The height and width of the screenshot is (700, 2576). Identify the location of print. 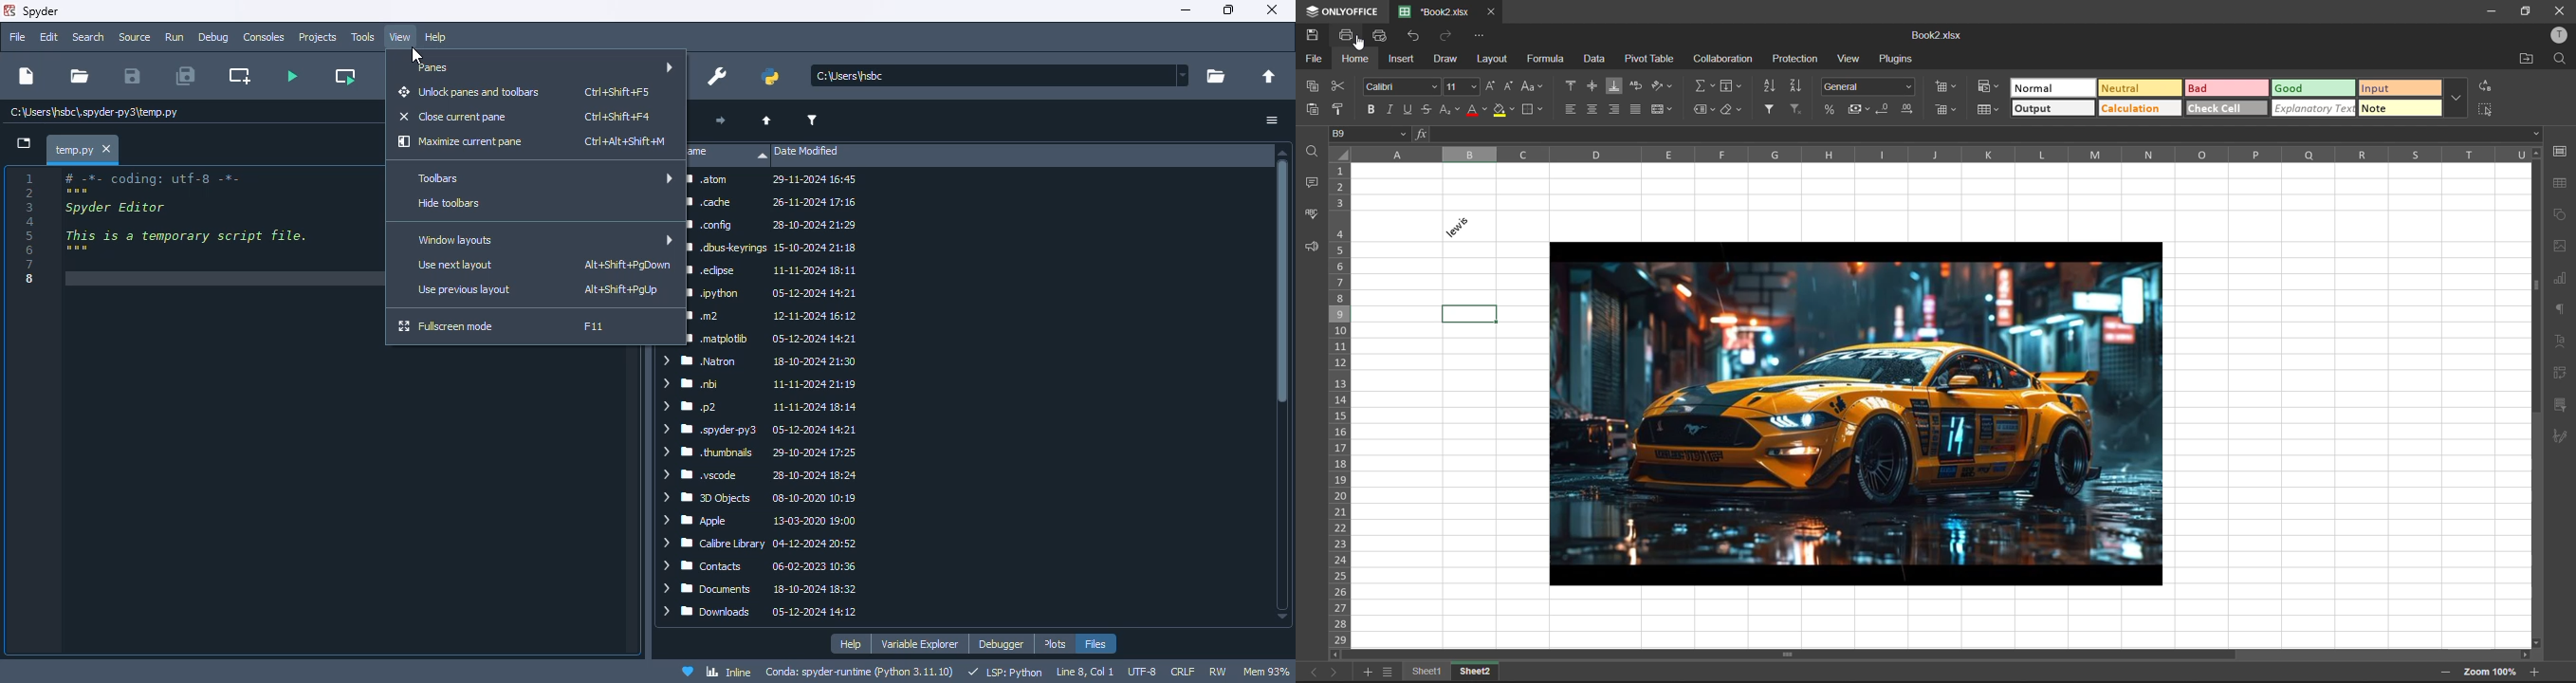
(1346, 35).